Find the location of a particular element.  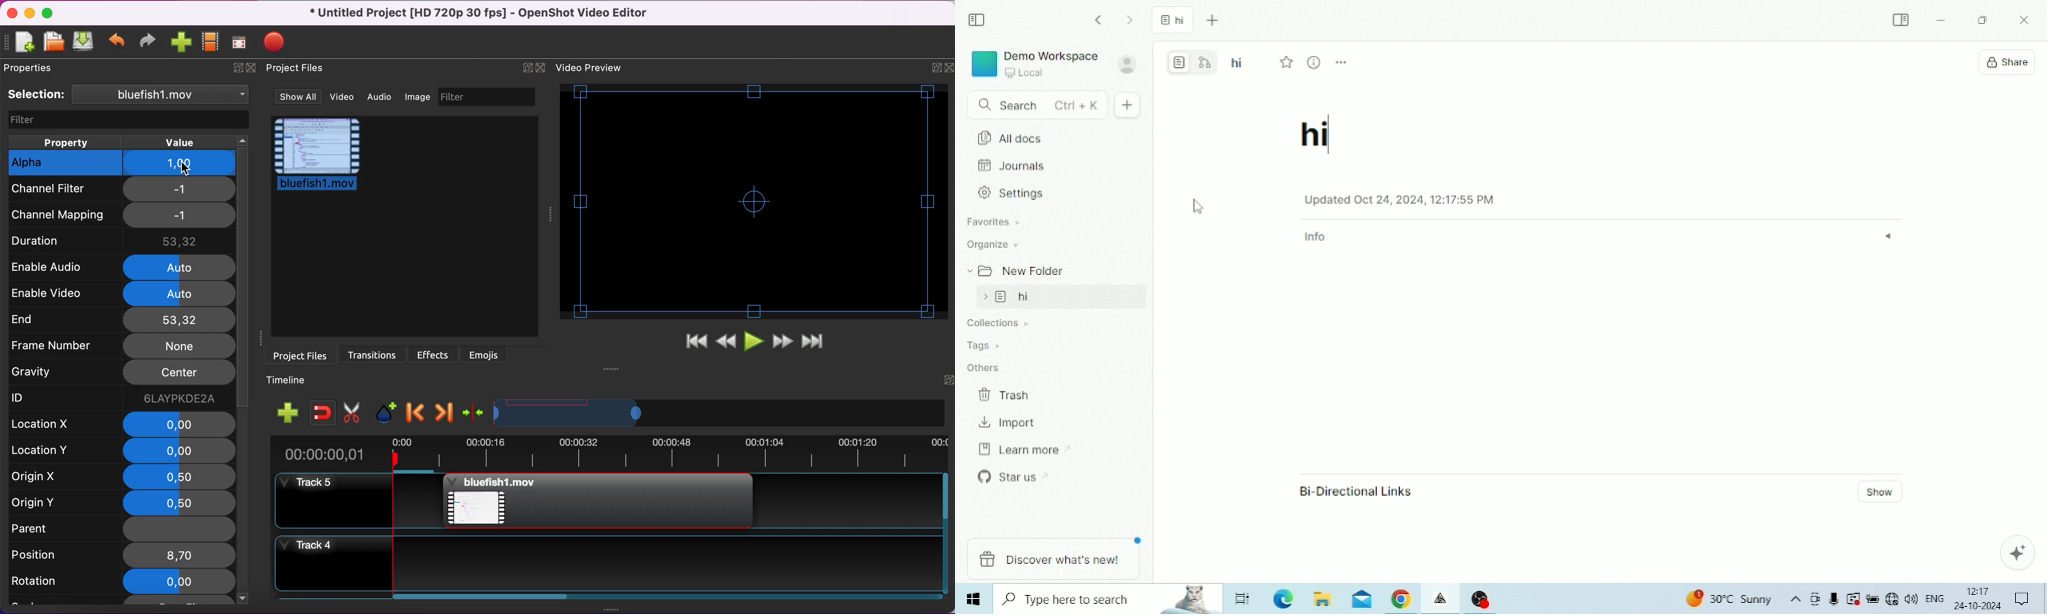

maximize is located at coordinates (50, 15).